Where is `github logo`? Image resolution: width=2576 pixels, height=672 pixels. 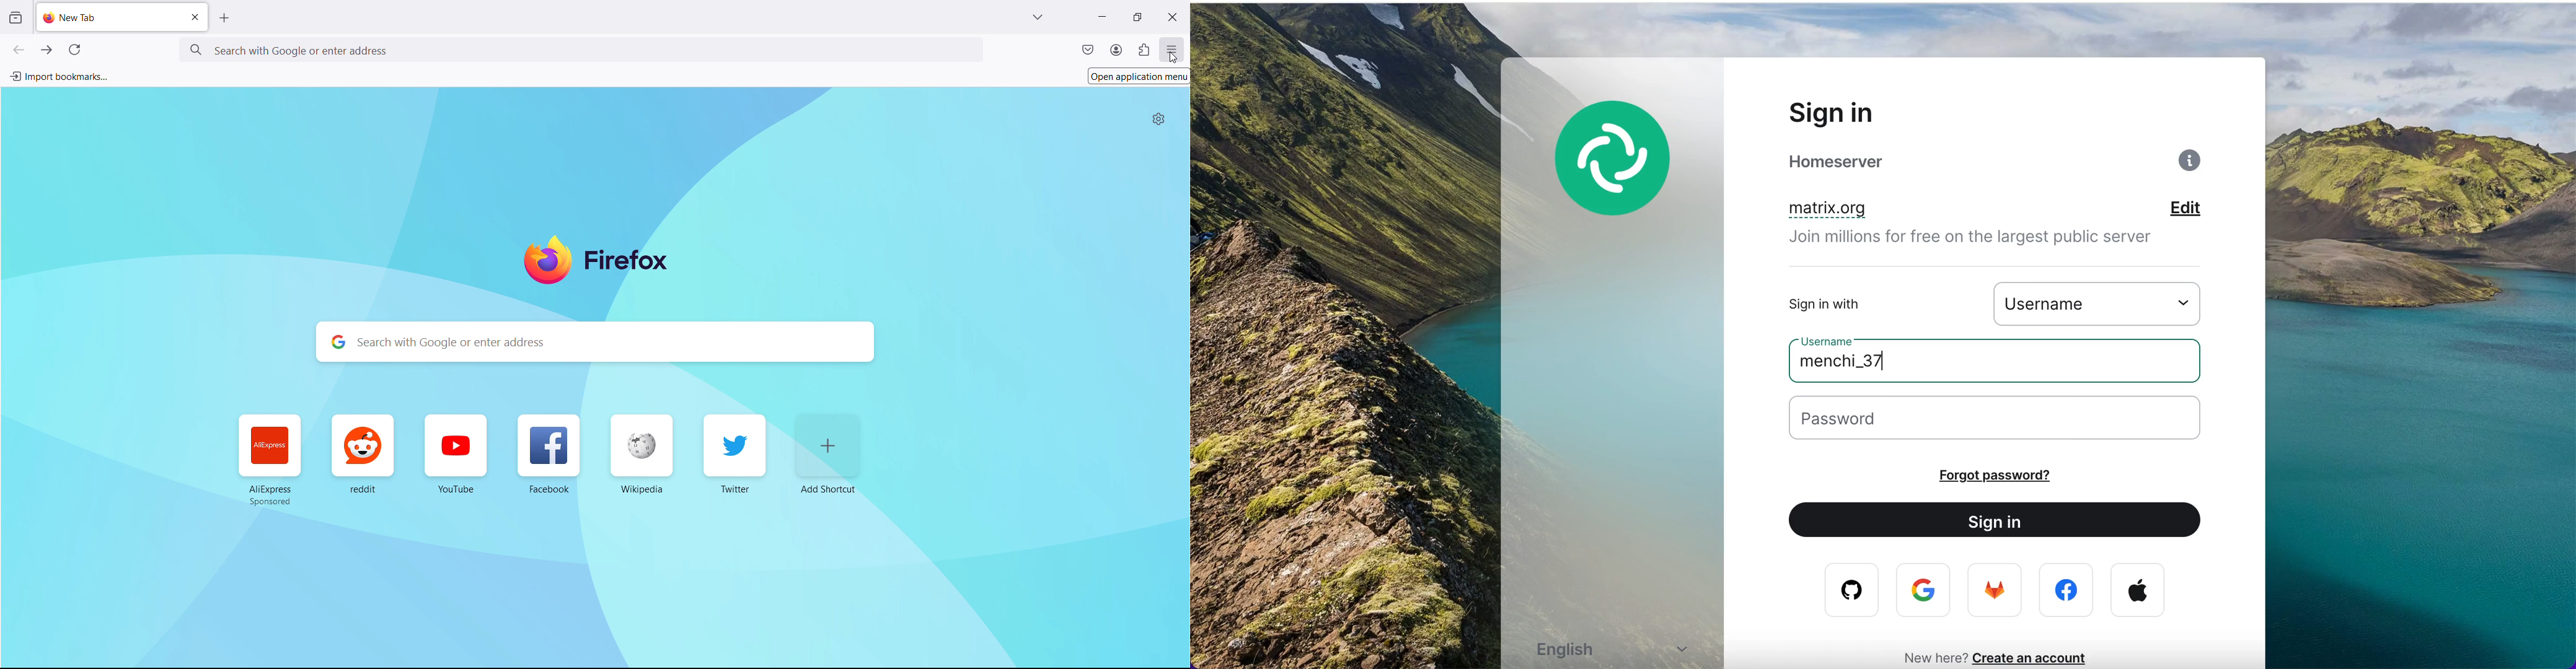
github logo is located at coordinates (1844, 591).